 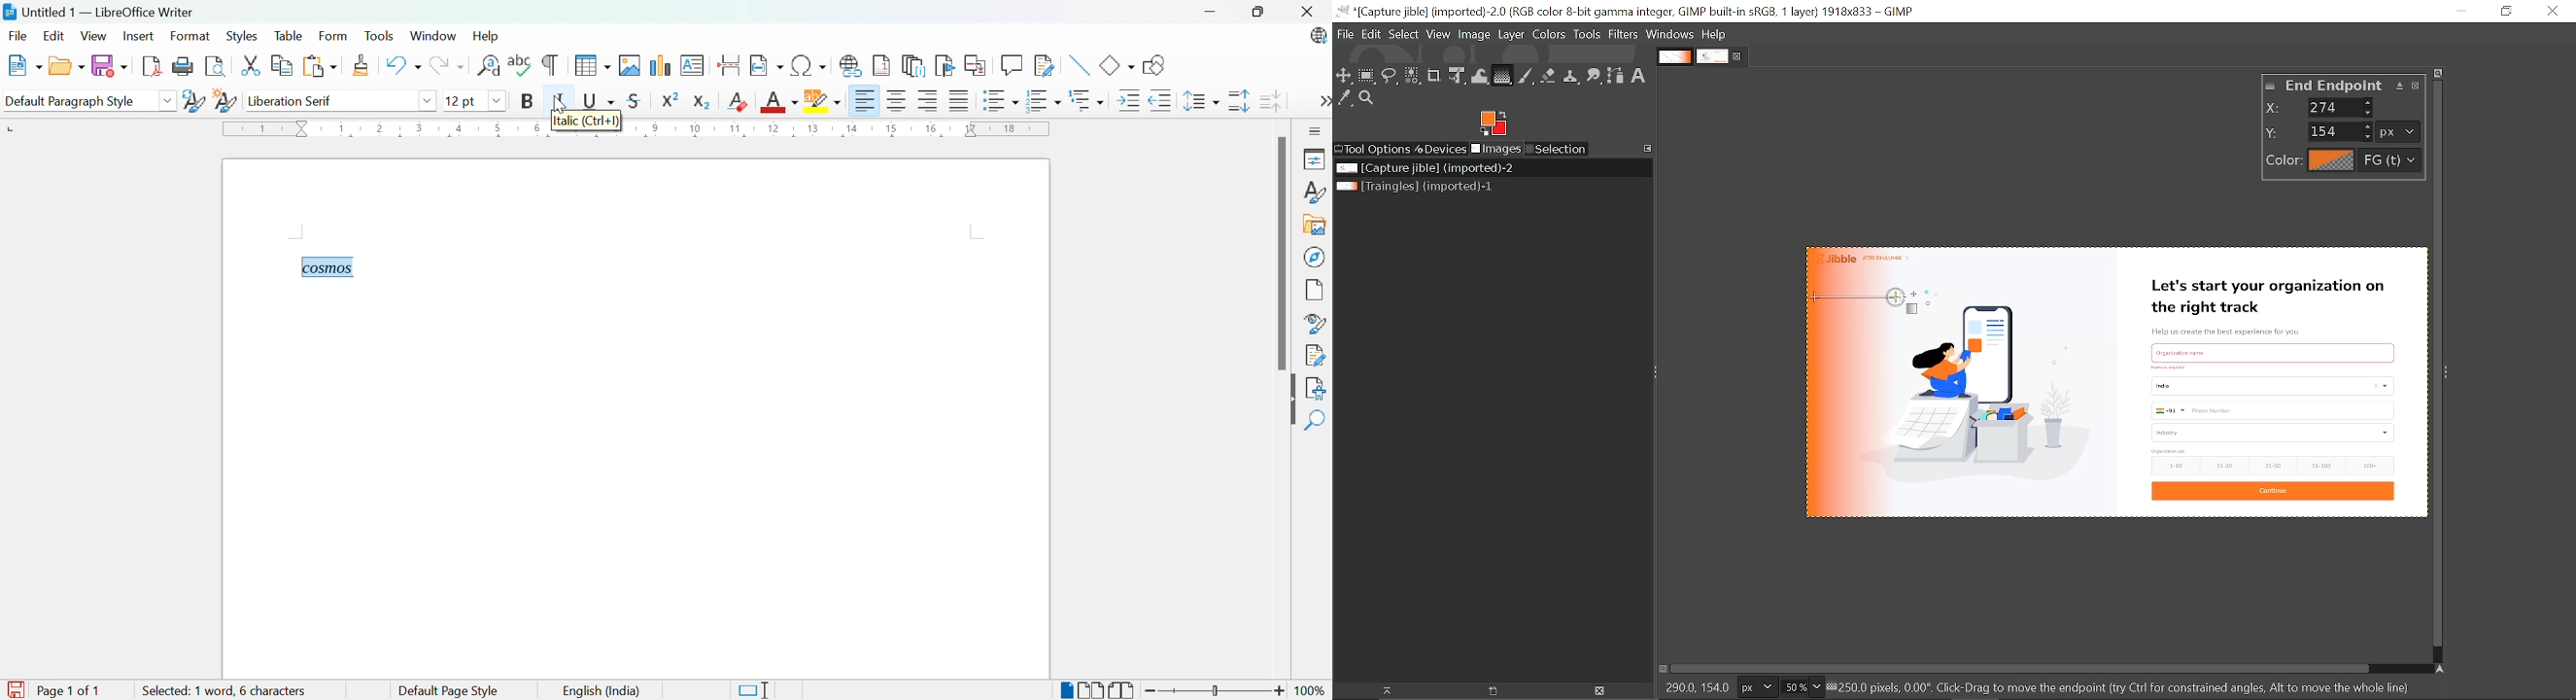 What do you see at coordinates (1816, 687) in the screenshot?
I see `Zoom options` at bounding box center [1816, 687].